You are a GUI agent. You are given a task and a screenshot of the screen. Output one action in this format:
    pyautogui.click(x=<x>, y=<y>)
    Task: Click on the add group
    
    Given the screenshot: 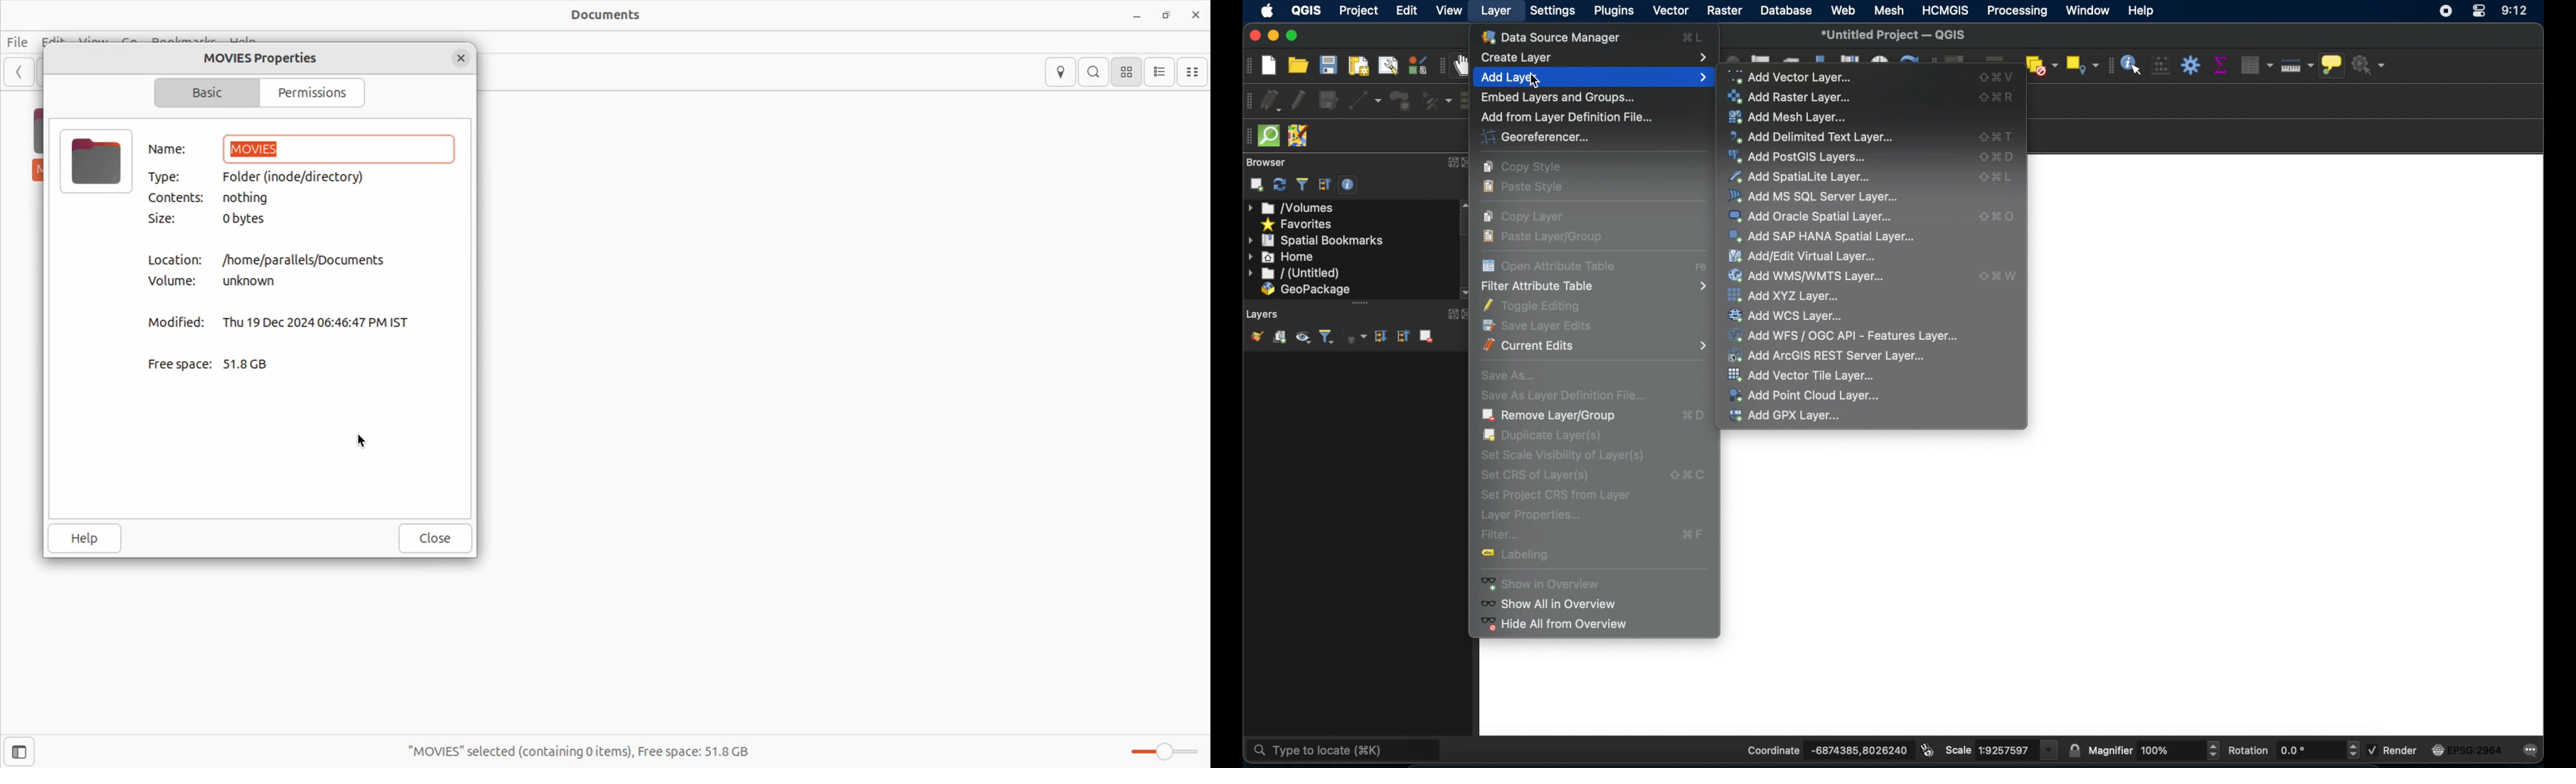 What is the action you would take?
    pyautogui.click(x=1279, y=338)
    